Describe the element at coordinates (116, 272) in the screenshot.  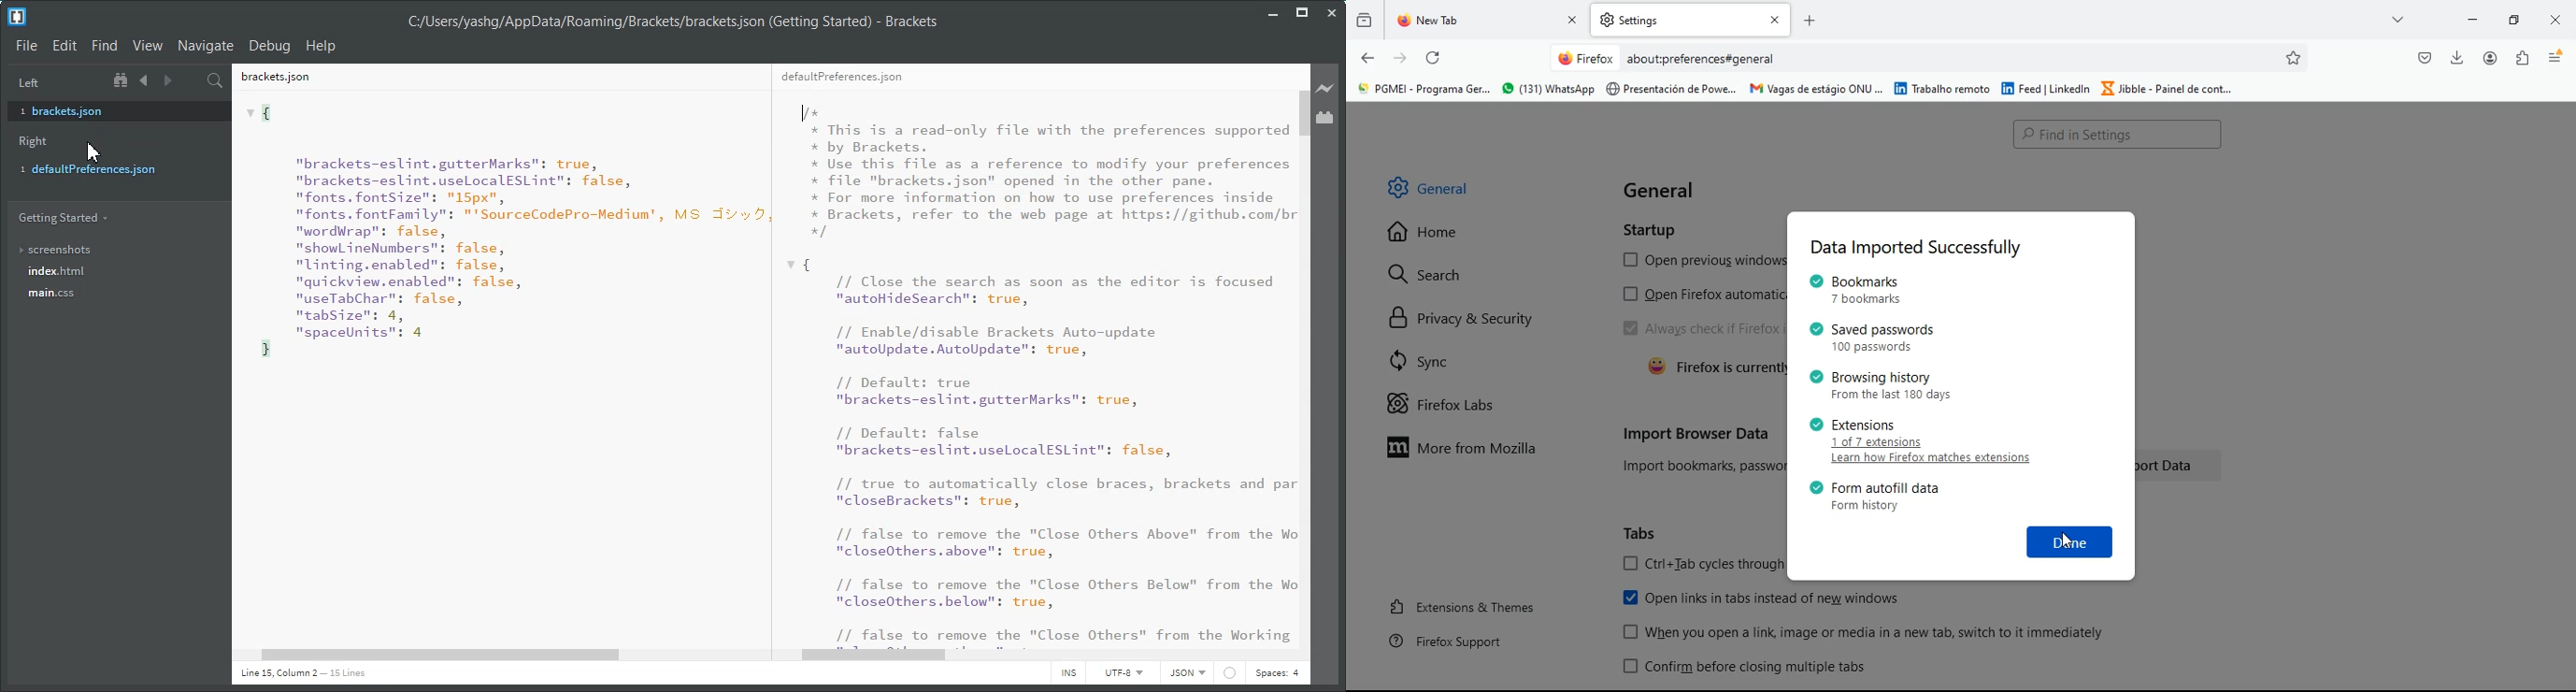
I see `index.html` at that location.